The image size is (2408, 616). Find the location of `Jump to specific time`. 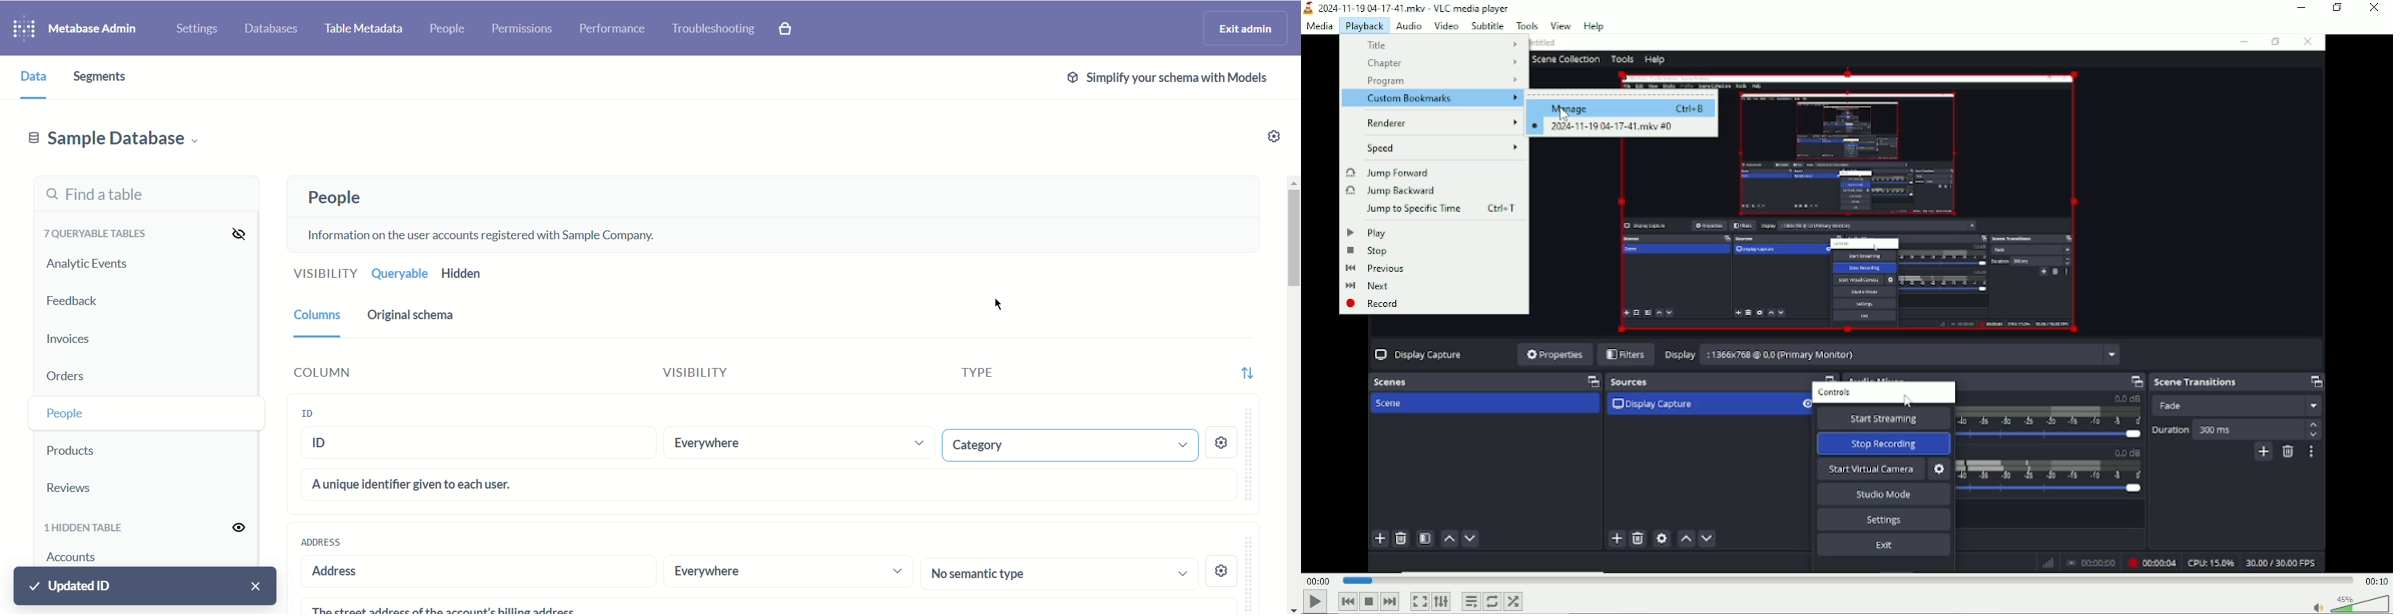

Jump to specific time is located at coordinates (1438, 209).